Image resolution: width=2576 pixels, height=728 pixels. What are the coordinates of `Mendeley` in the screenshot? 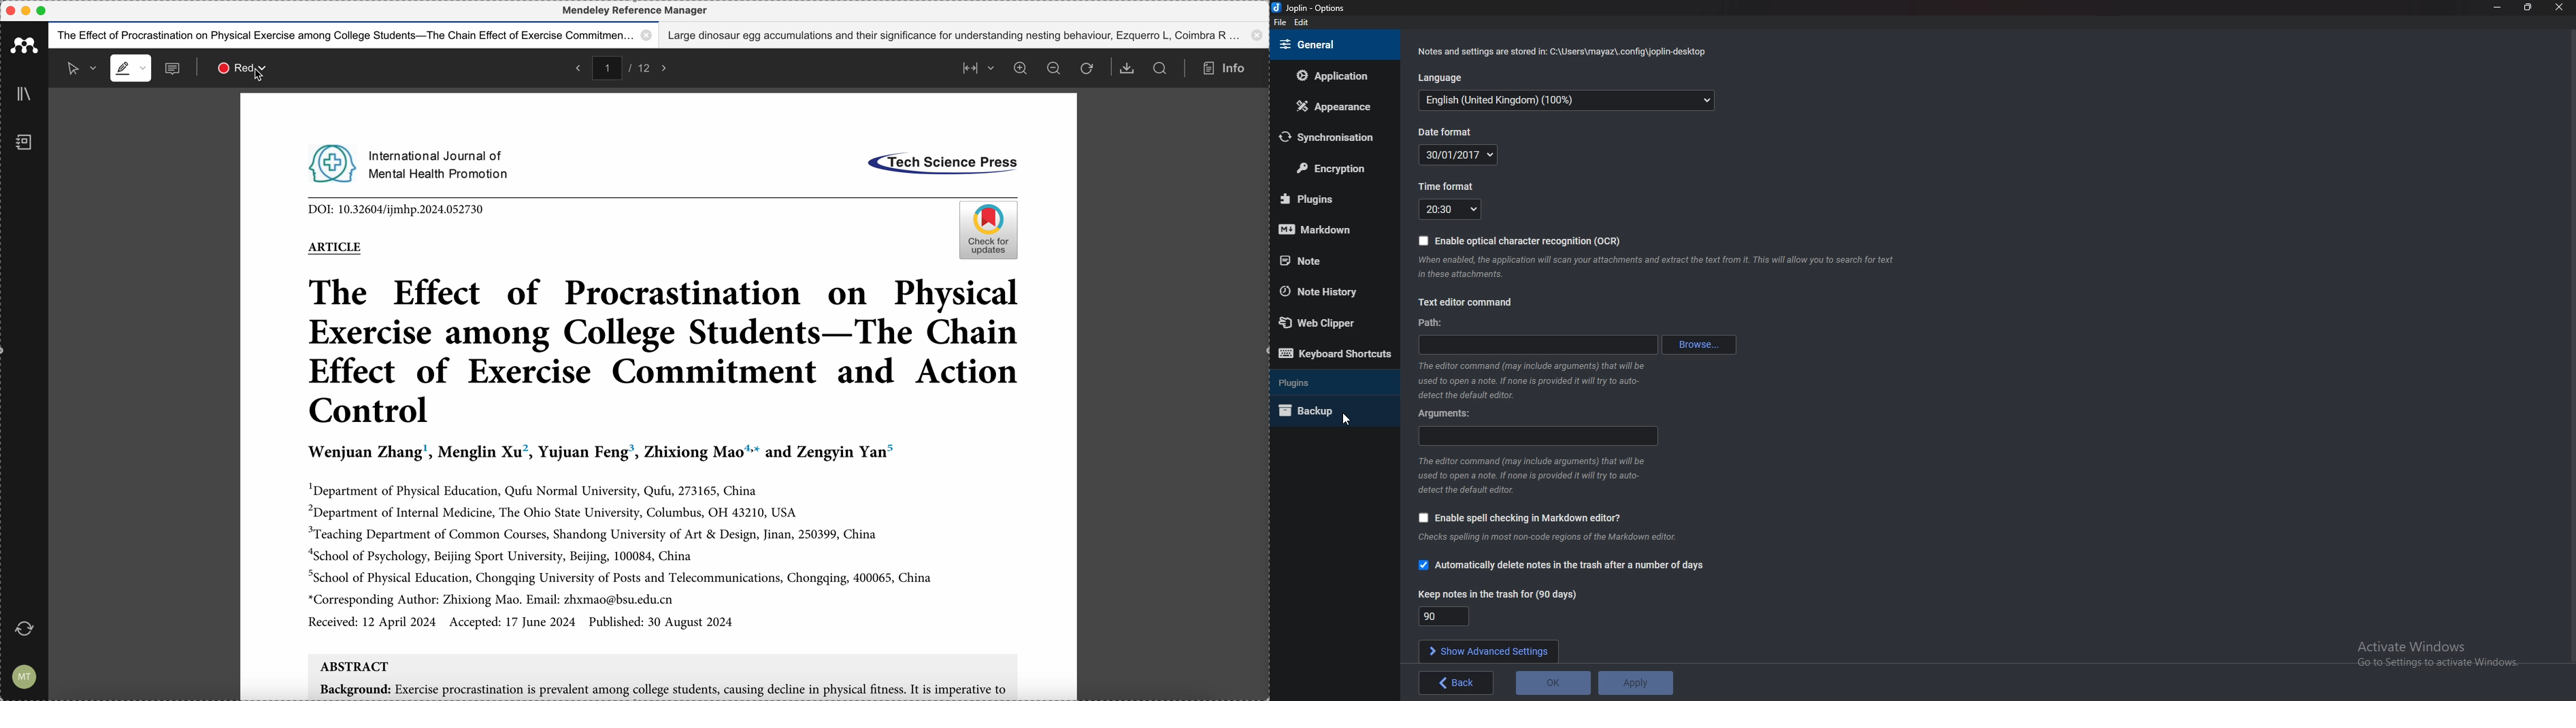 It's located at (635, 11).